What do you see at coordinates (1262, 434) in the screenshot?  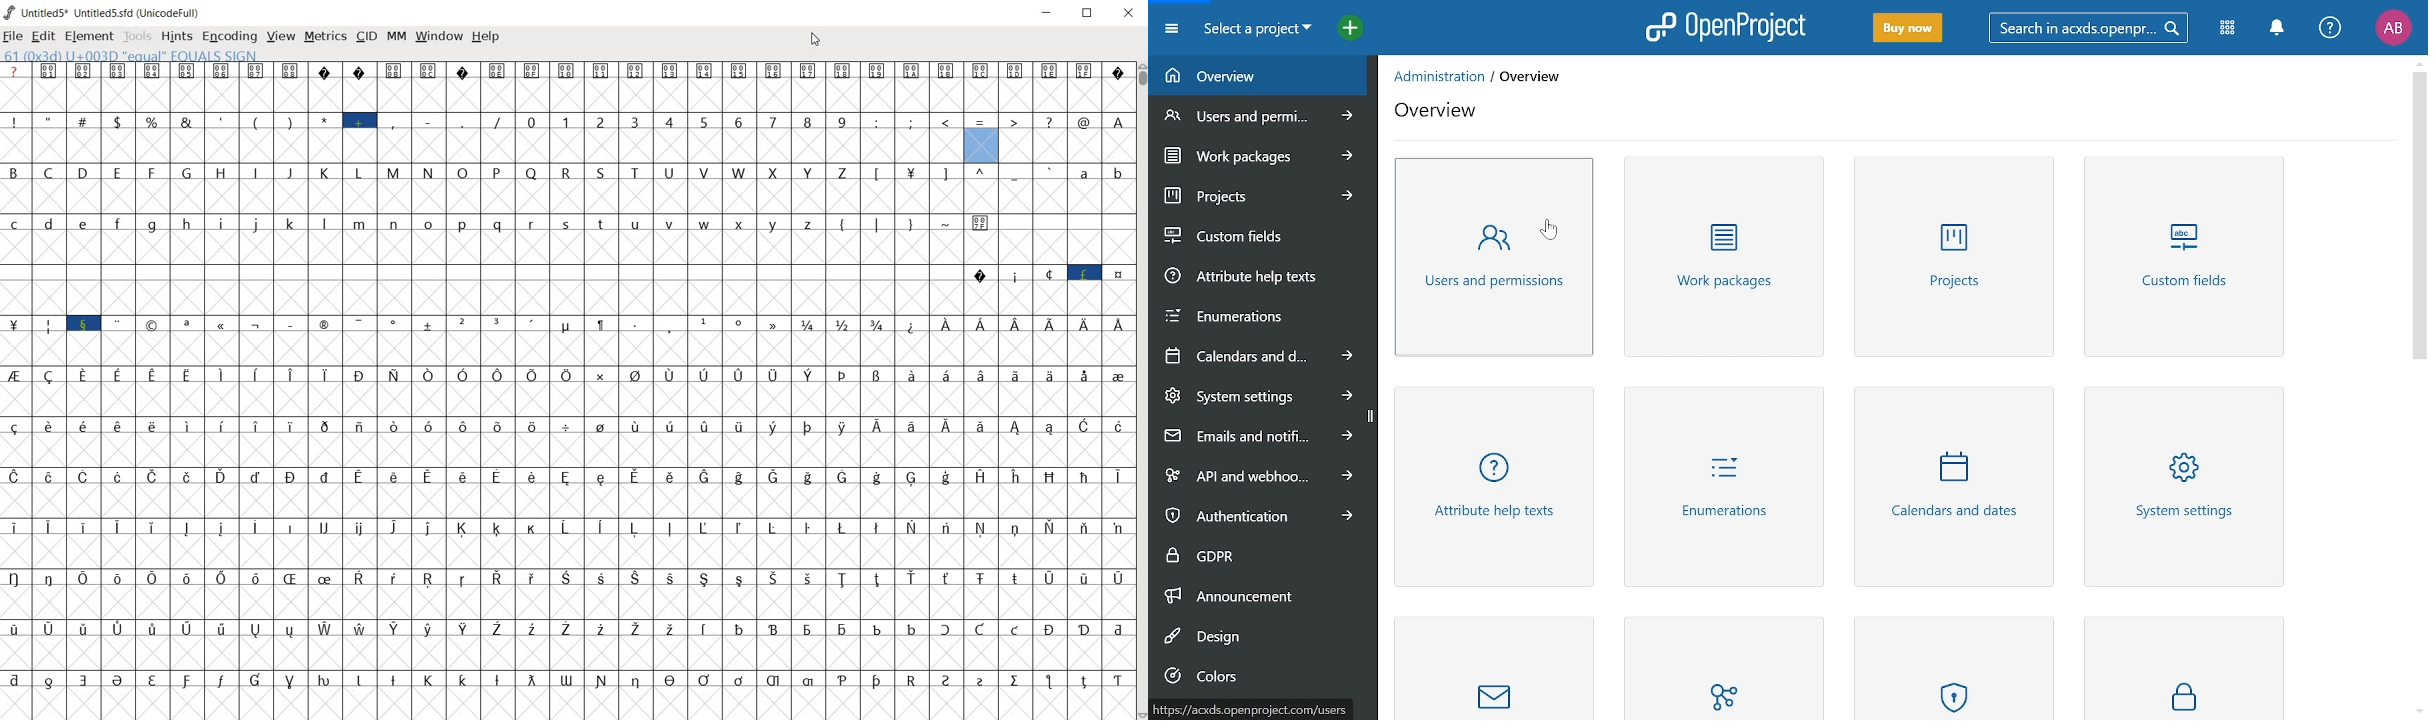 I see `Emails and notifications` at bounding box center [1262, 434].